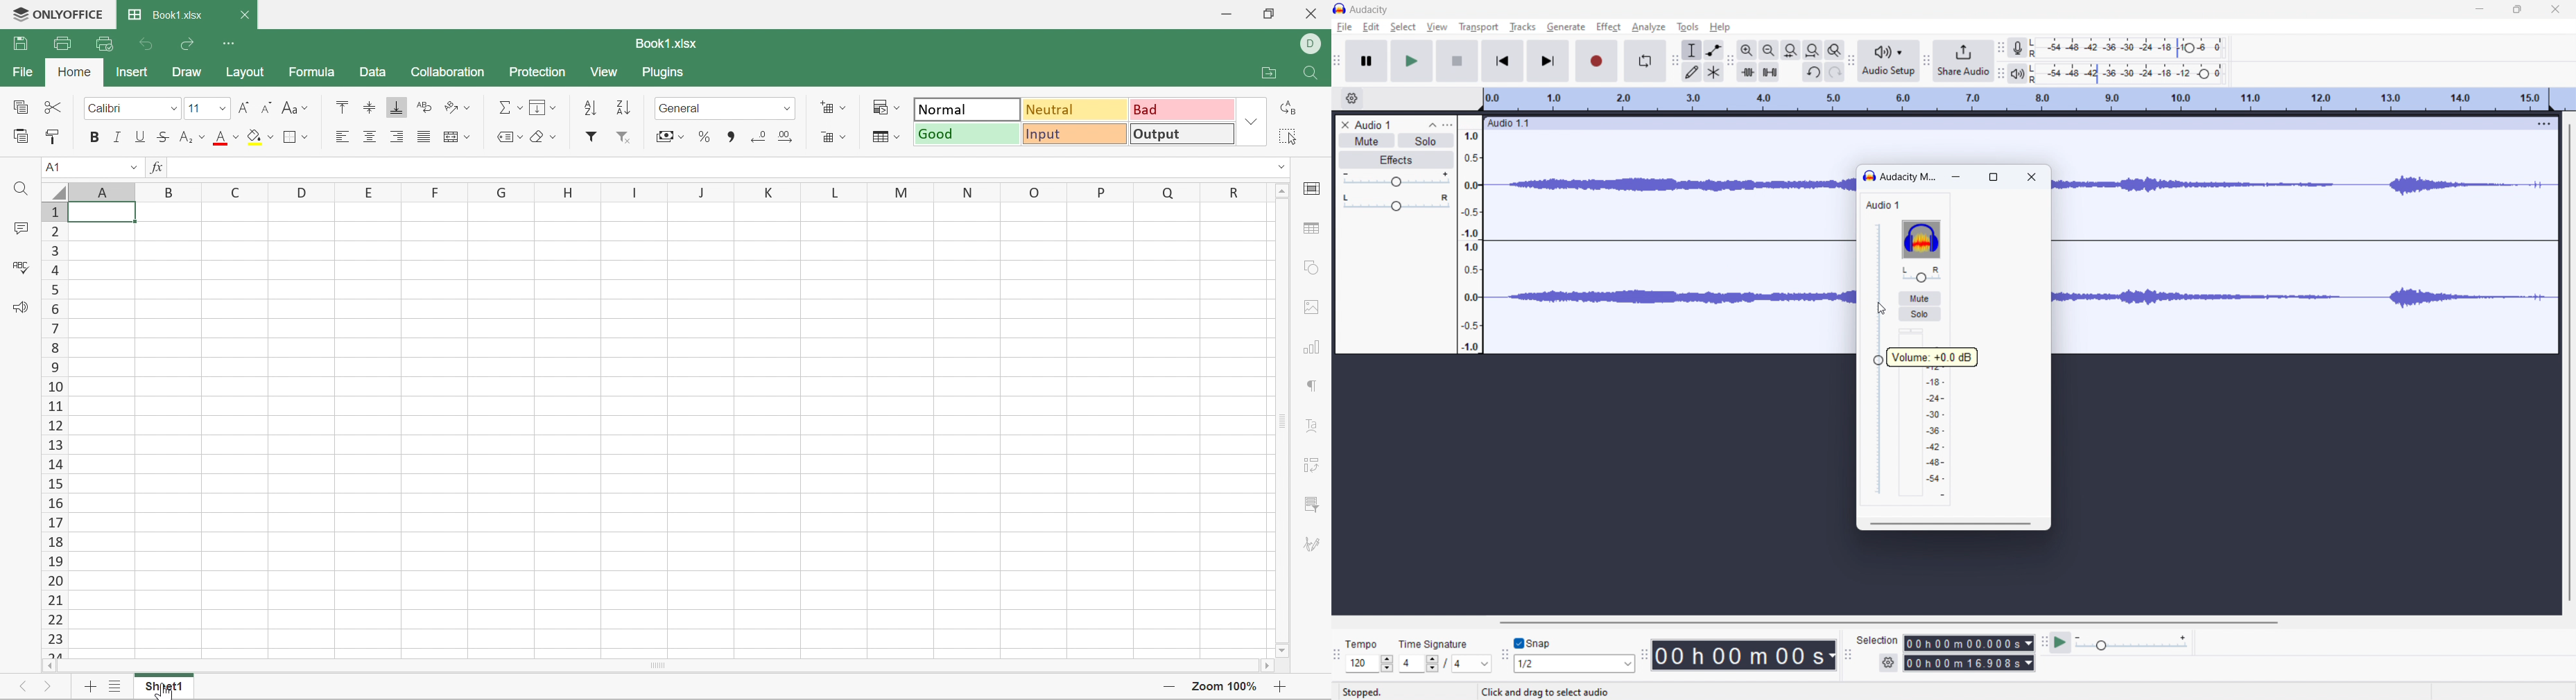 The height and width of the screenshot is (700, 2576). I want to click on N, so click(969, 191).